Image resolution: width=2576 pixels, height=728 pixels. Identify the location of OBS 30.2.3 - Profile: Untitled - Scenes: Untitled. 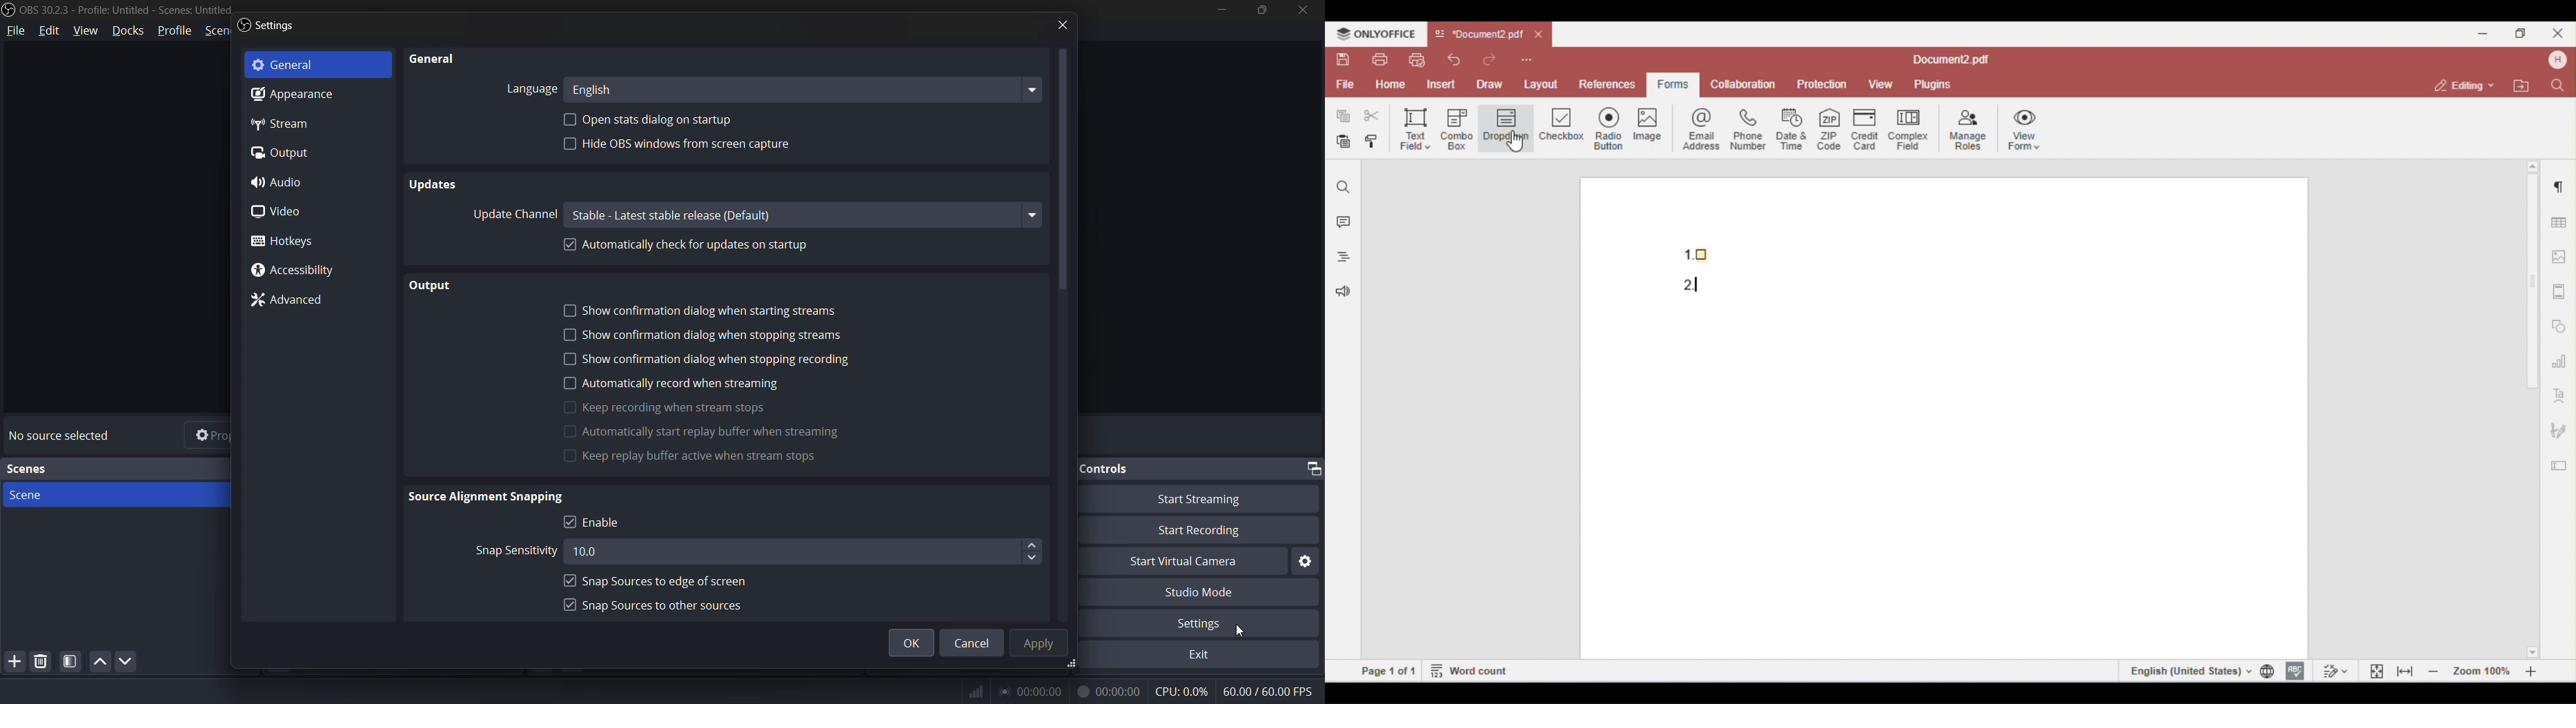
(129, 10).